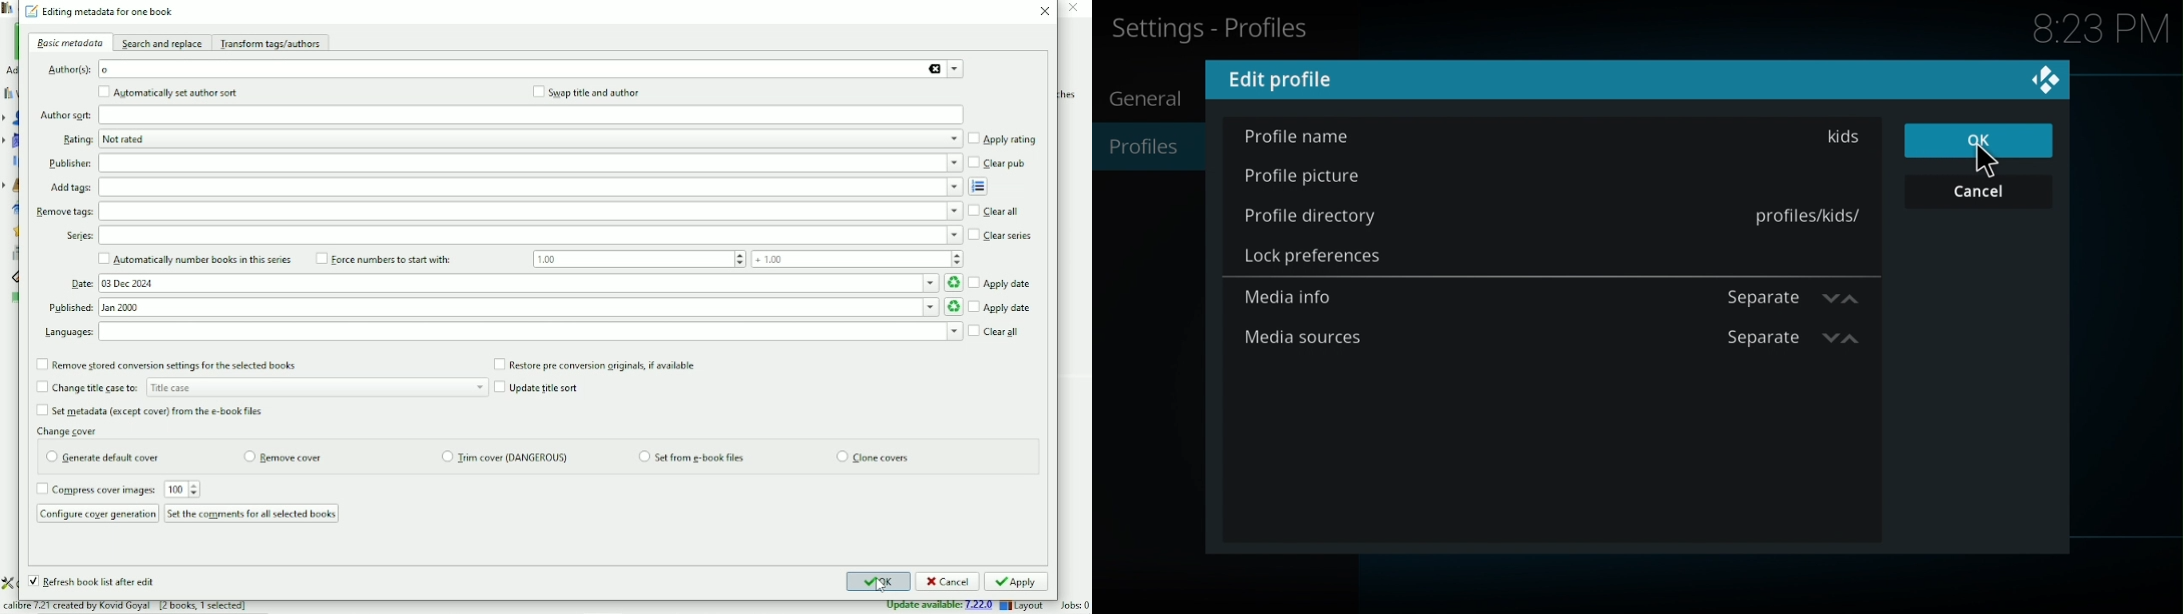  Describe the element at coordinates (197, 489) in the screenshot. I see `increment or decrement ` at that location.